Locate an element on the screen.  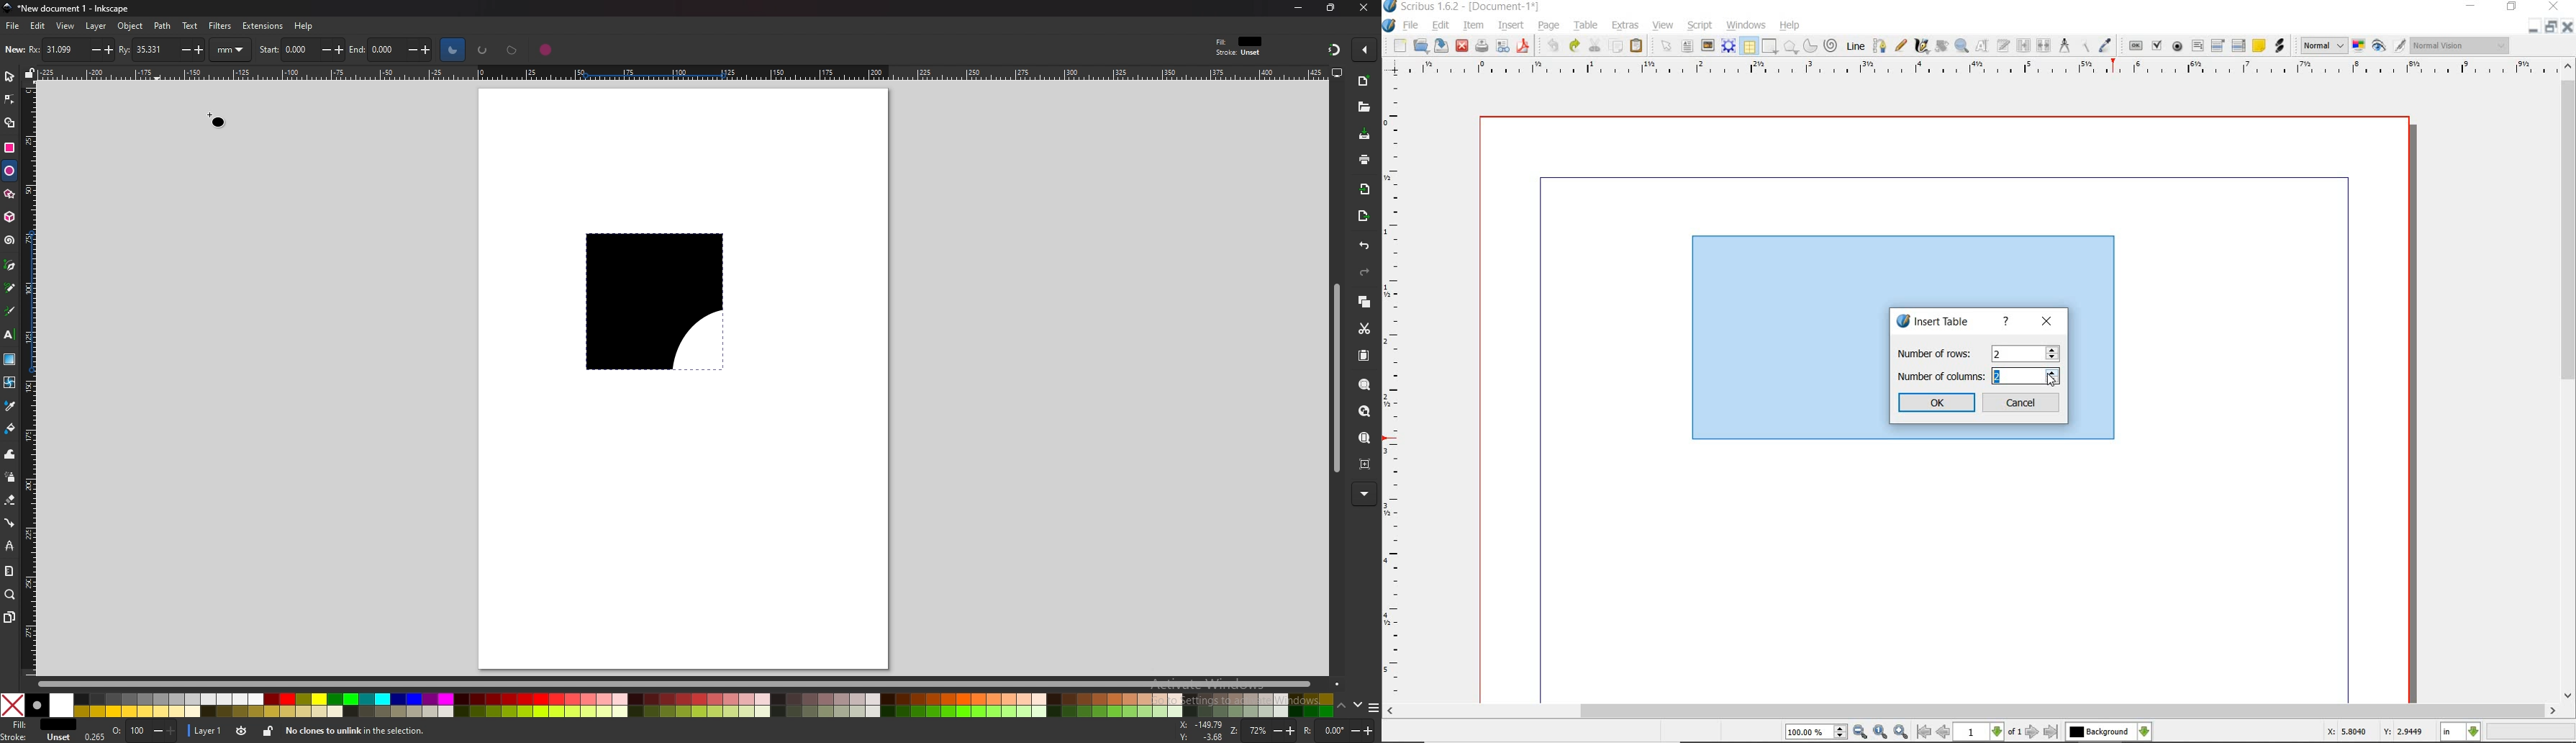
select current page level is located at coordinates (1988, 732).